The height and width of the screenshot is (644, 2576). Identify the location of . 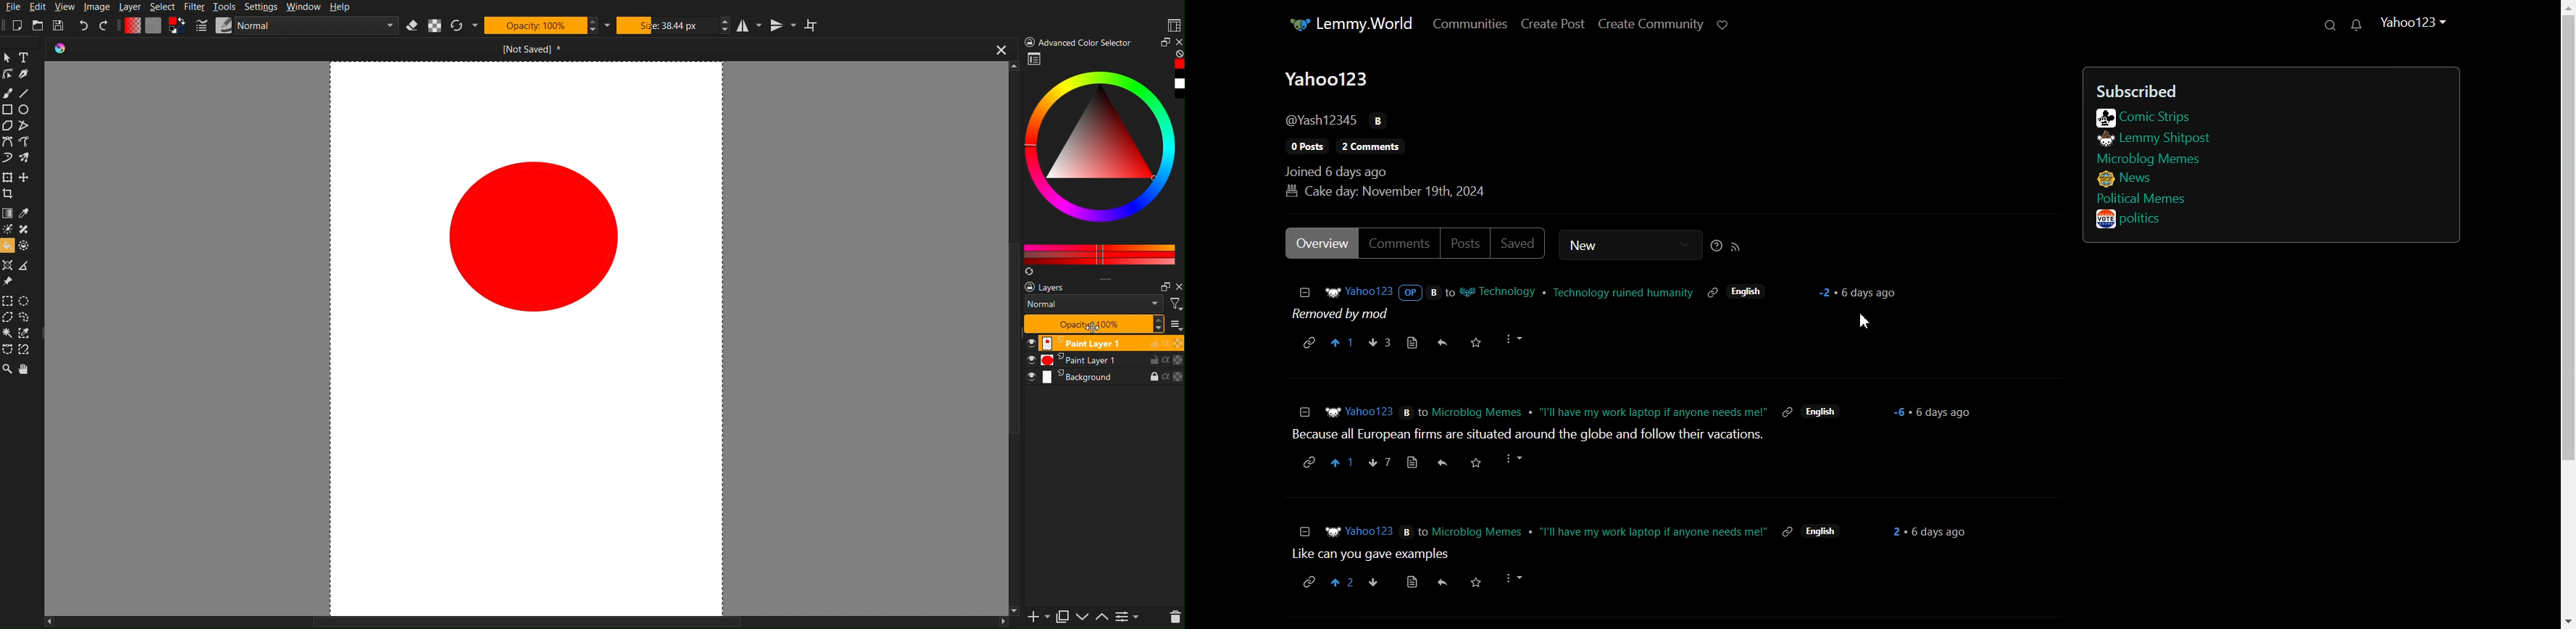
(1898, 413).